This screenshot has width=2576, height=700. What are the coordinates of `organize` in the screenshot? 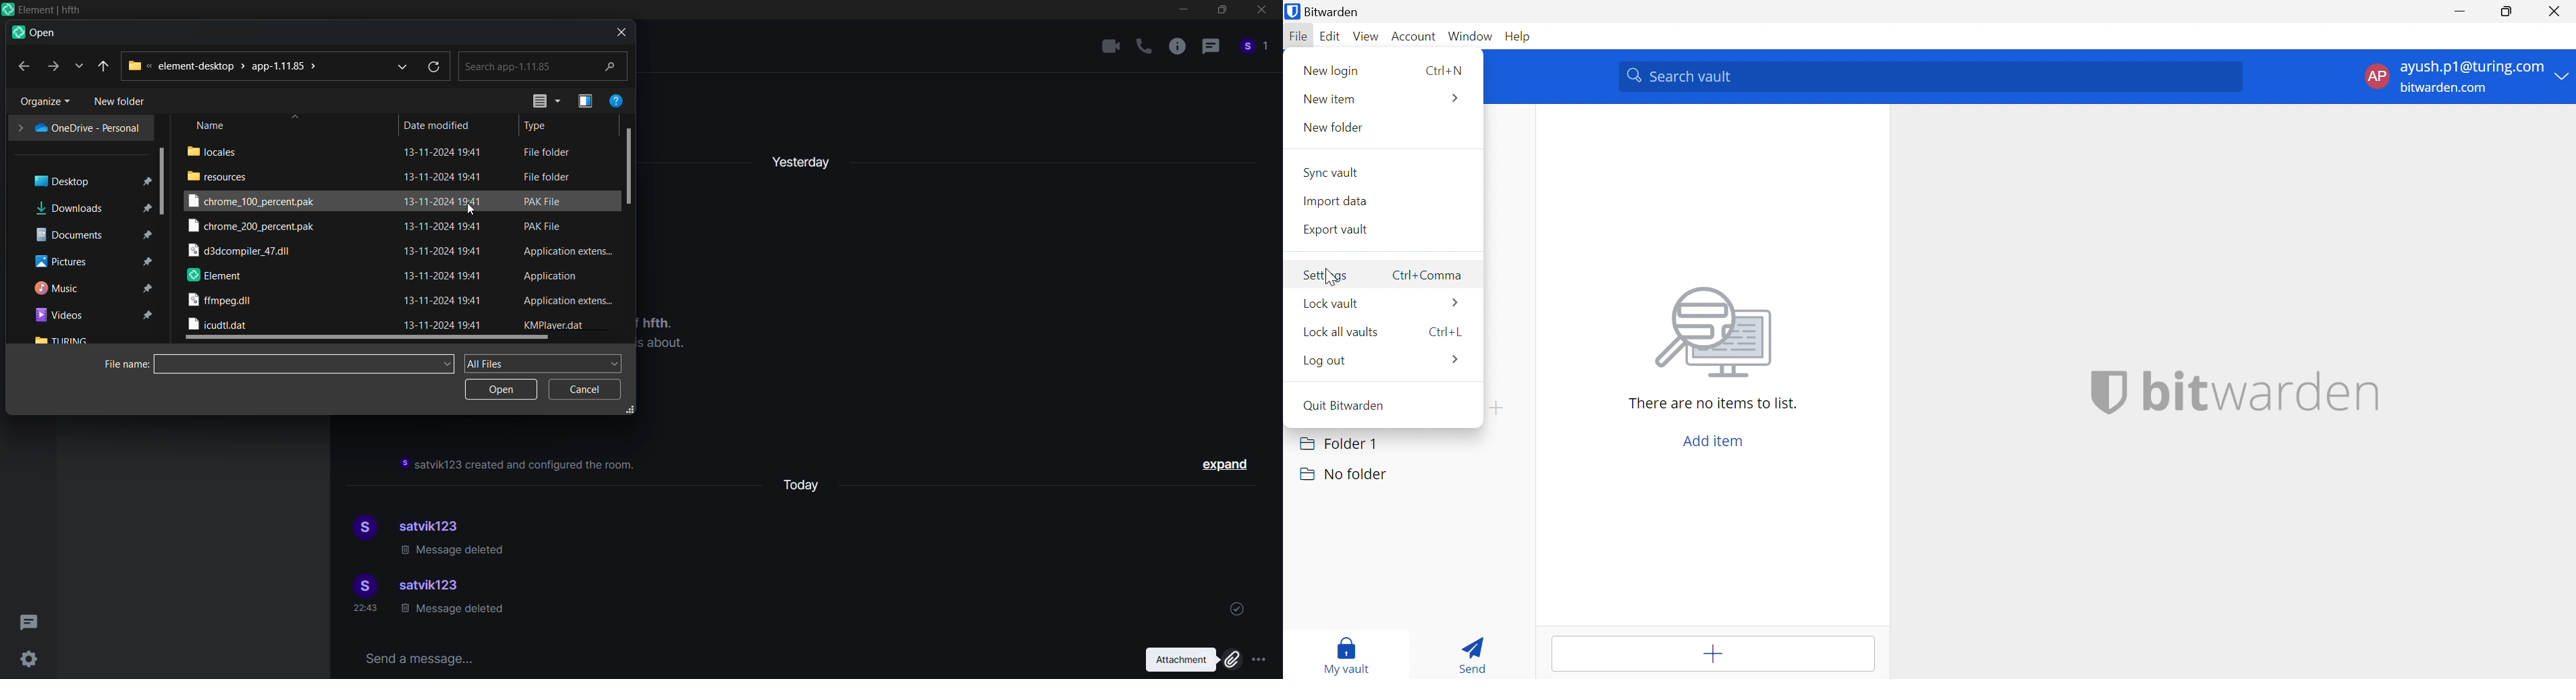 It's located at (39, 101).